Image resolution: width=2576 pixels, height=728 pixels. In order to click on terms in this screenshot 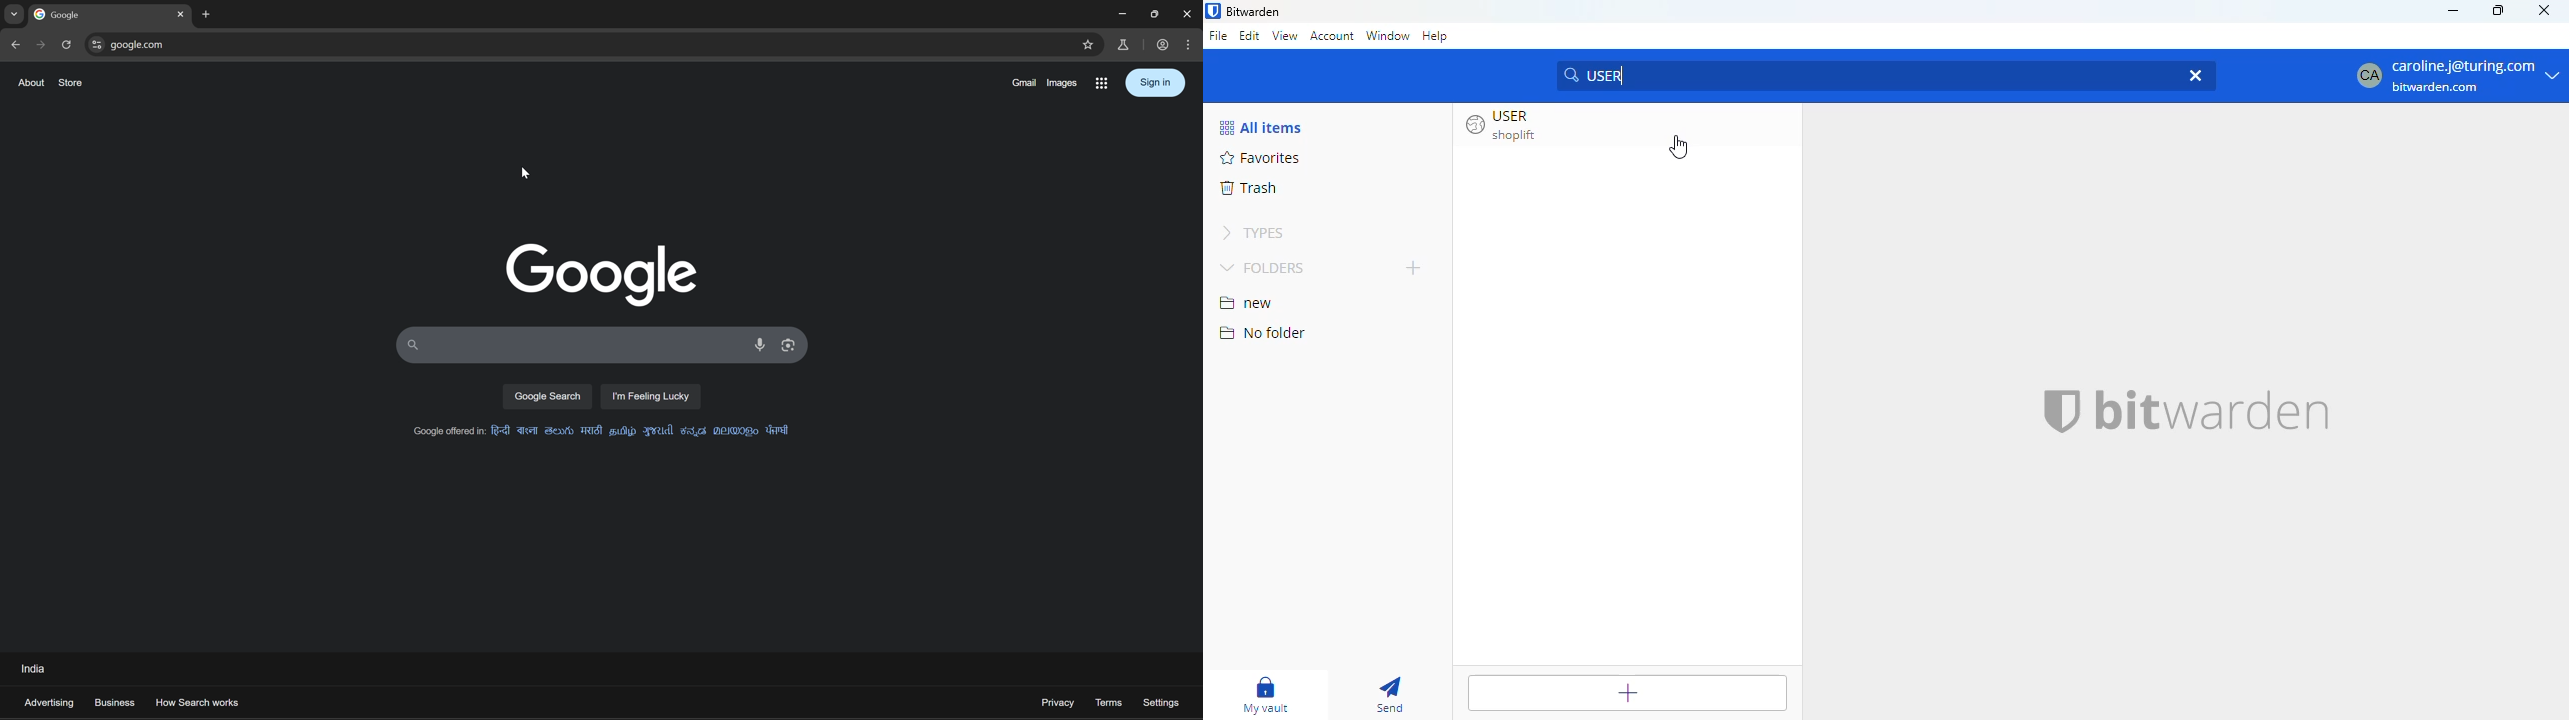, I will do `click(1107, 702)`.